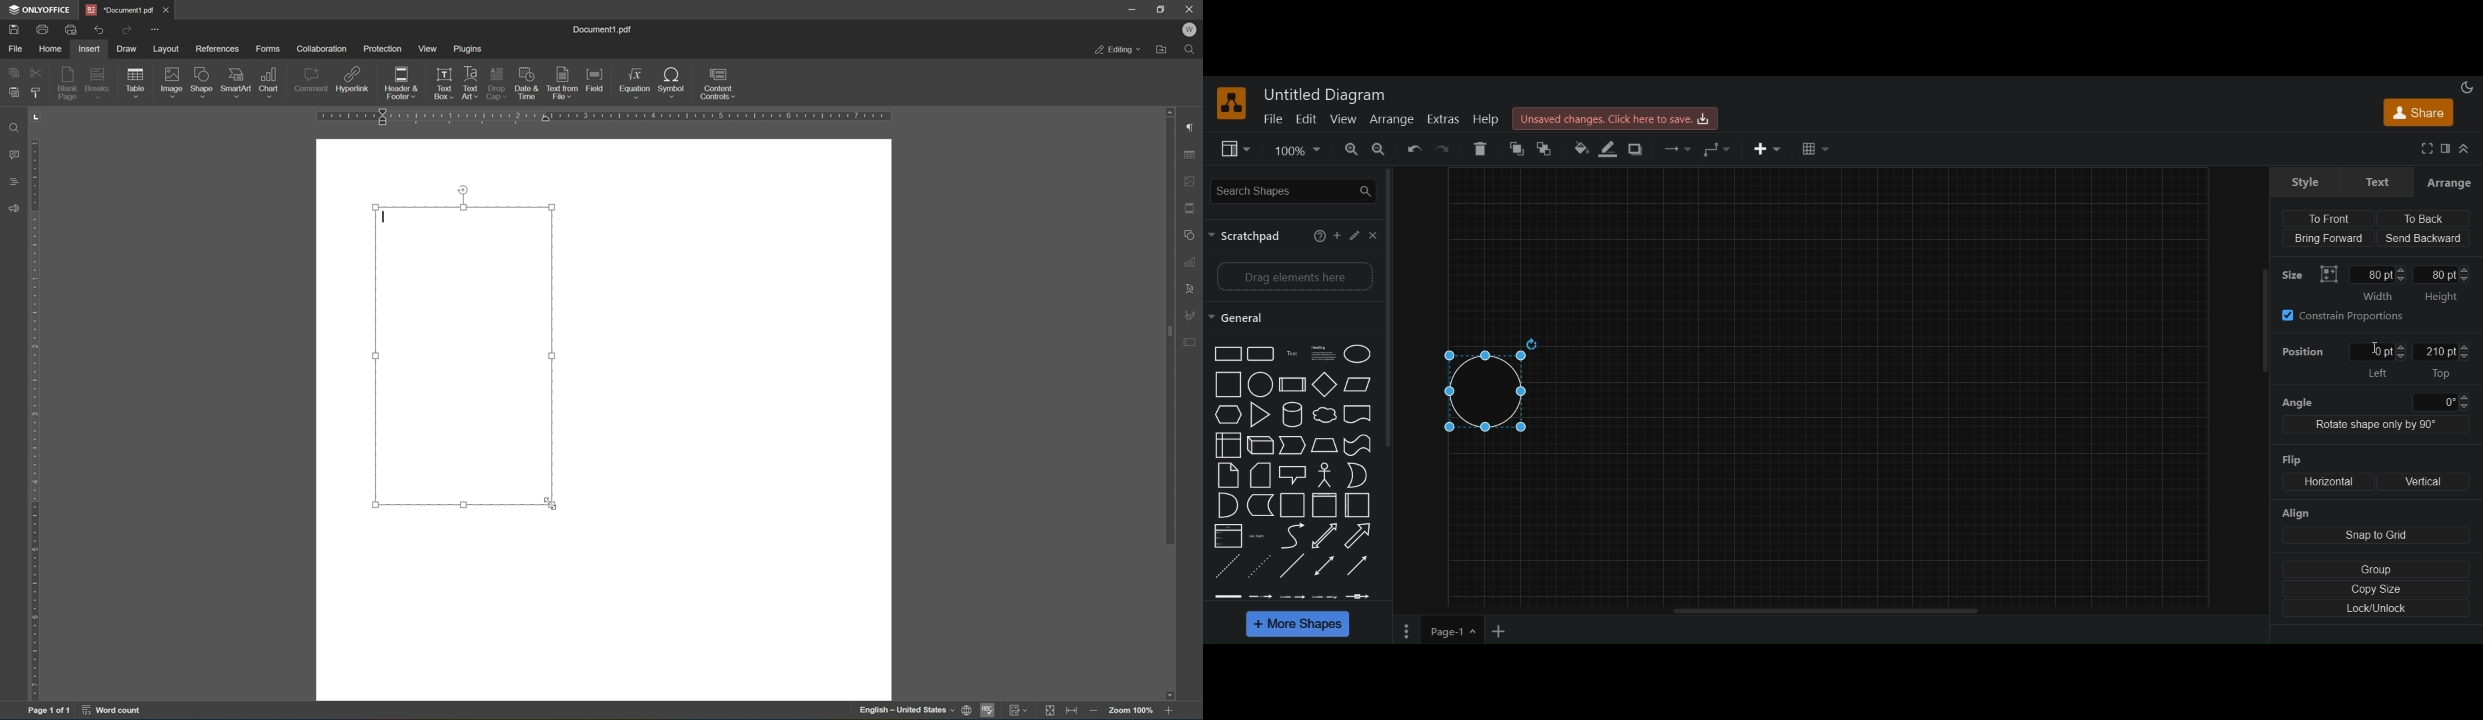 This screenshot has width=2492, height=728. What do you see at coordinates (2377, 536) in the screenshot?
I see `snap to grid` at bounding box center [2377, 536].